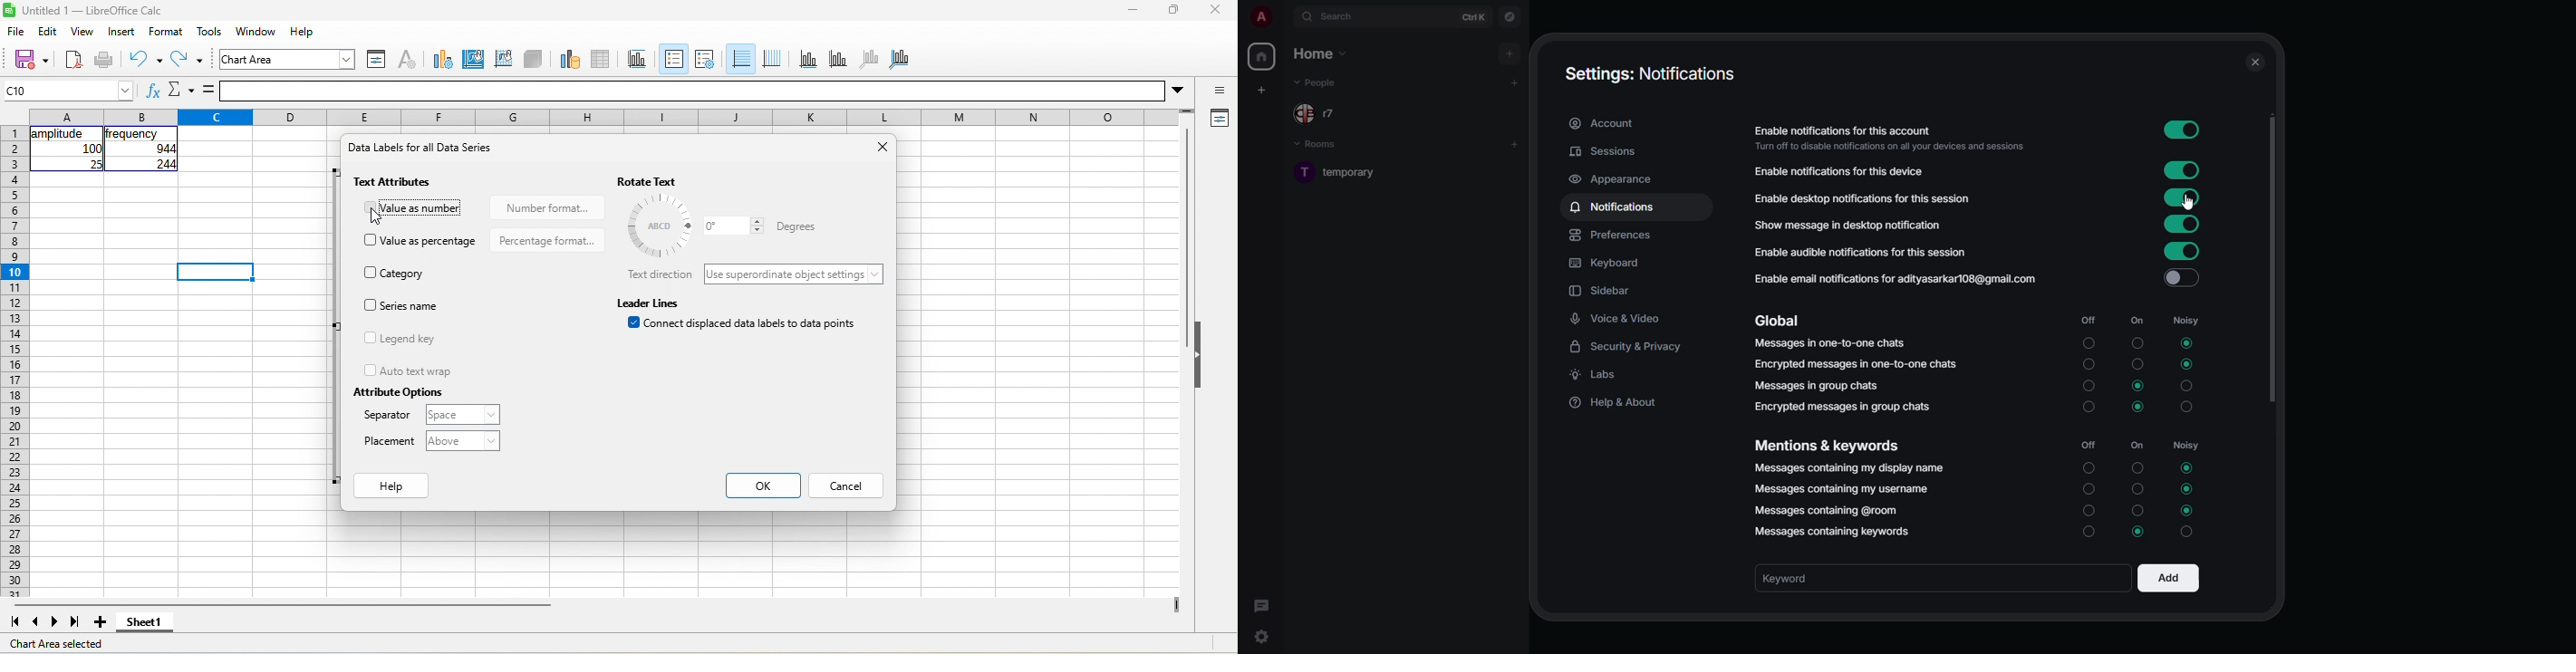 The width and height of the screenshot is (2576, 672). Describe the element at coordinates (1826, 443) in the screenshot. I see `mentions & keywords` at that location.